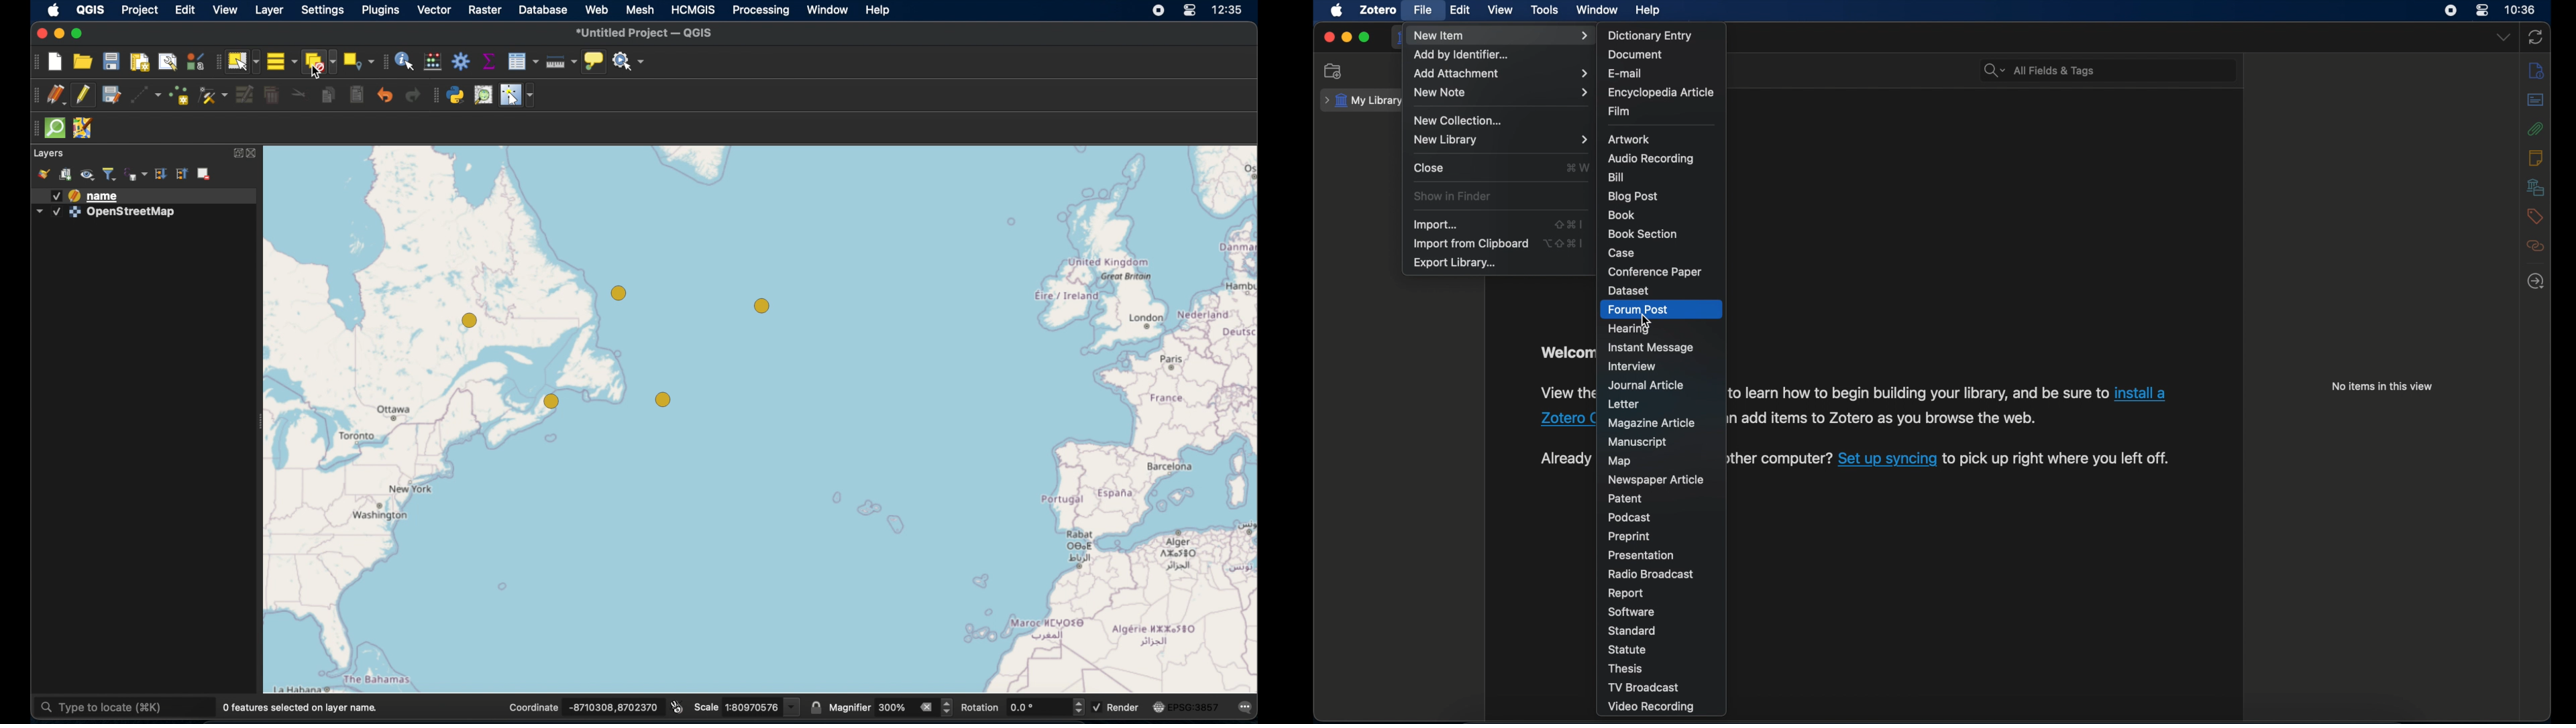  What do you see at coordinates (1564, 243) in the screenshot?
I see `shortcut` at bounding box center [1564, 243].